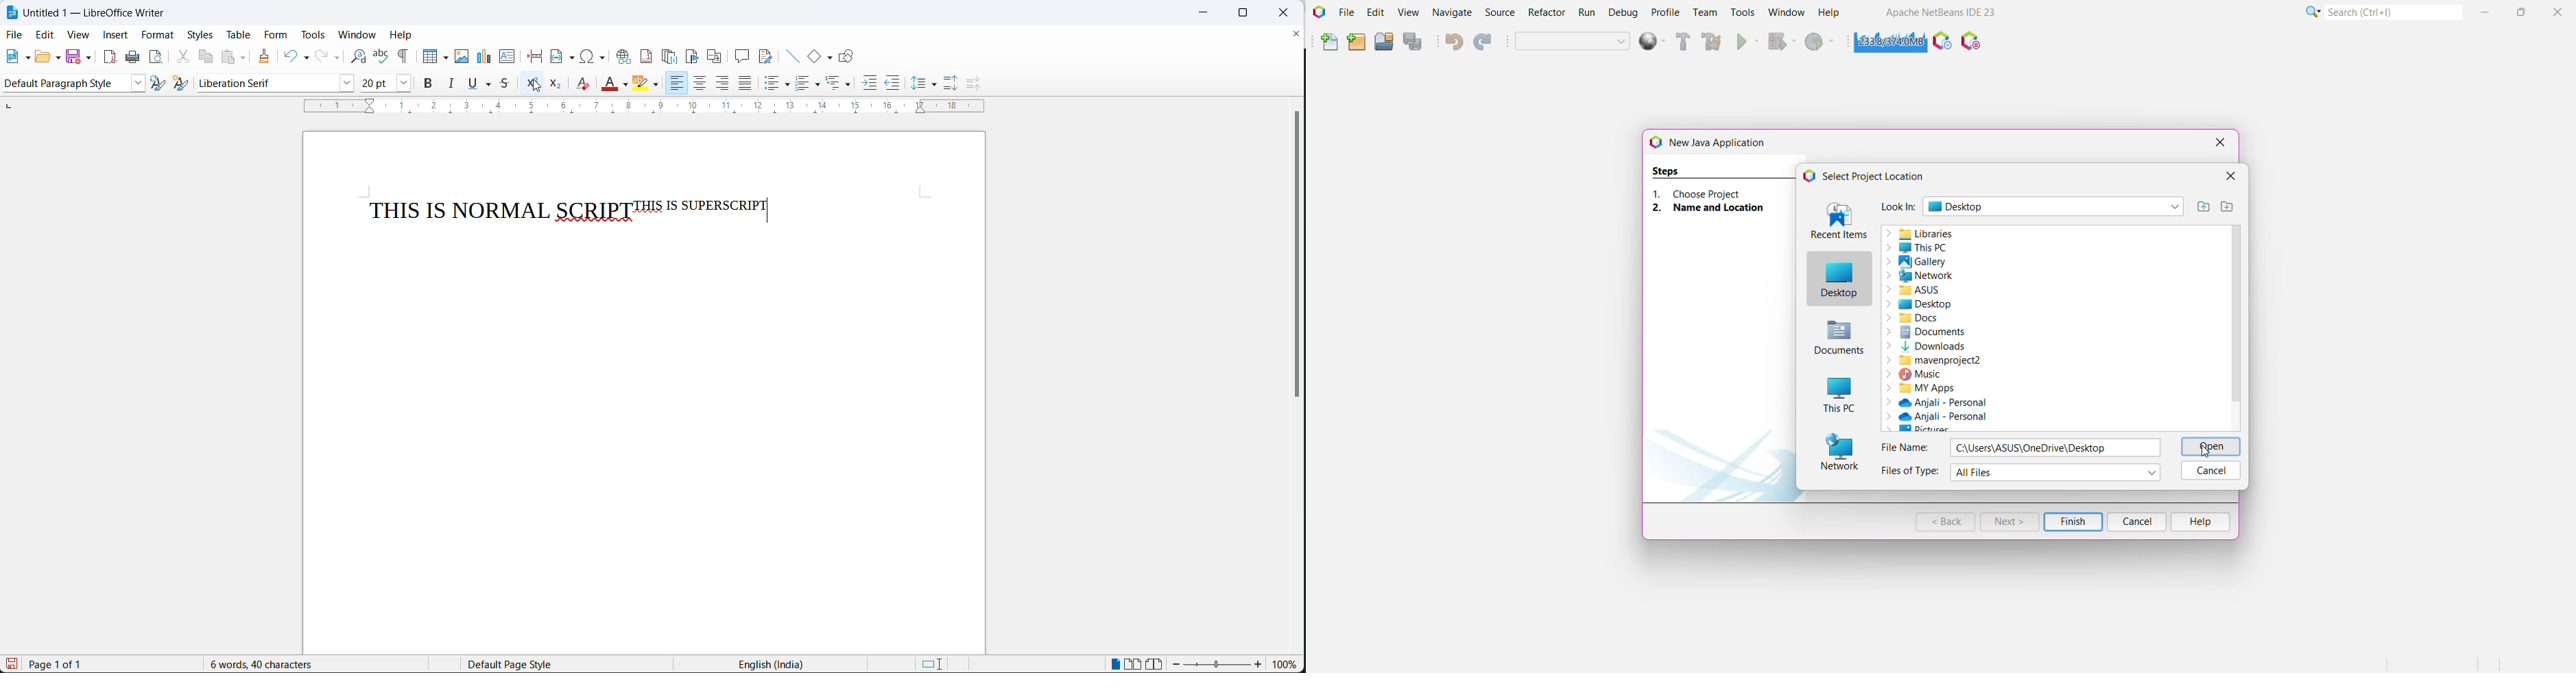 The image size is (2576, 700). Describe the element at coordinates (1784, 13) in the screenshot. I see `Window` at that location.